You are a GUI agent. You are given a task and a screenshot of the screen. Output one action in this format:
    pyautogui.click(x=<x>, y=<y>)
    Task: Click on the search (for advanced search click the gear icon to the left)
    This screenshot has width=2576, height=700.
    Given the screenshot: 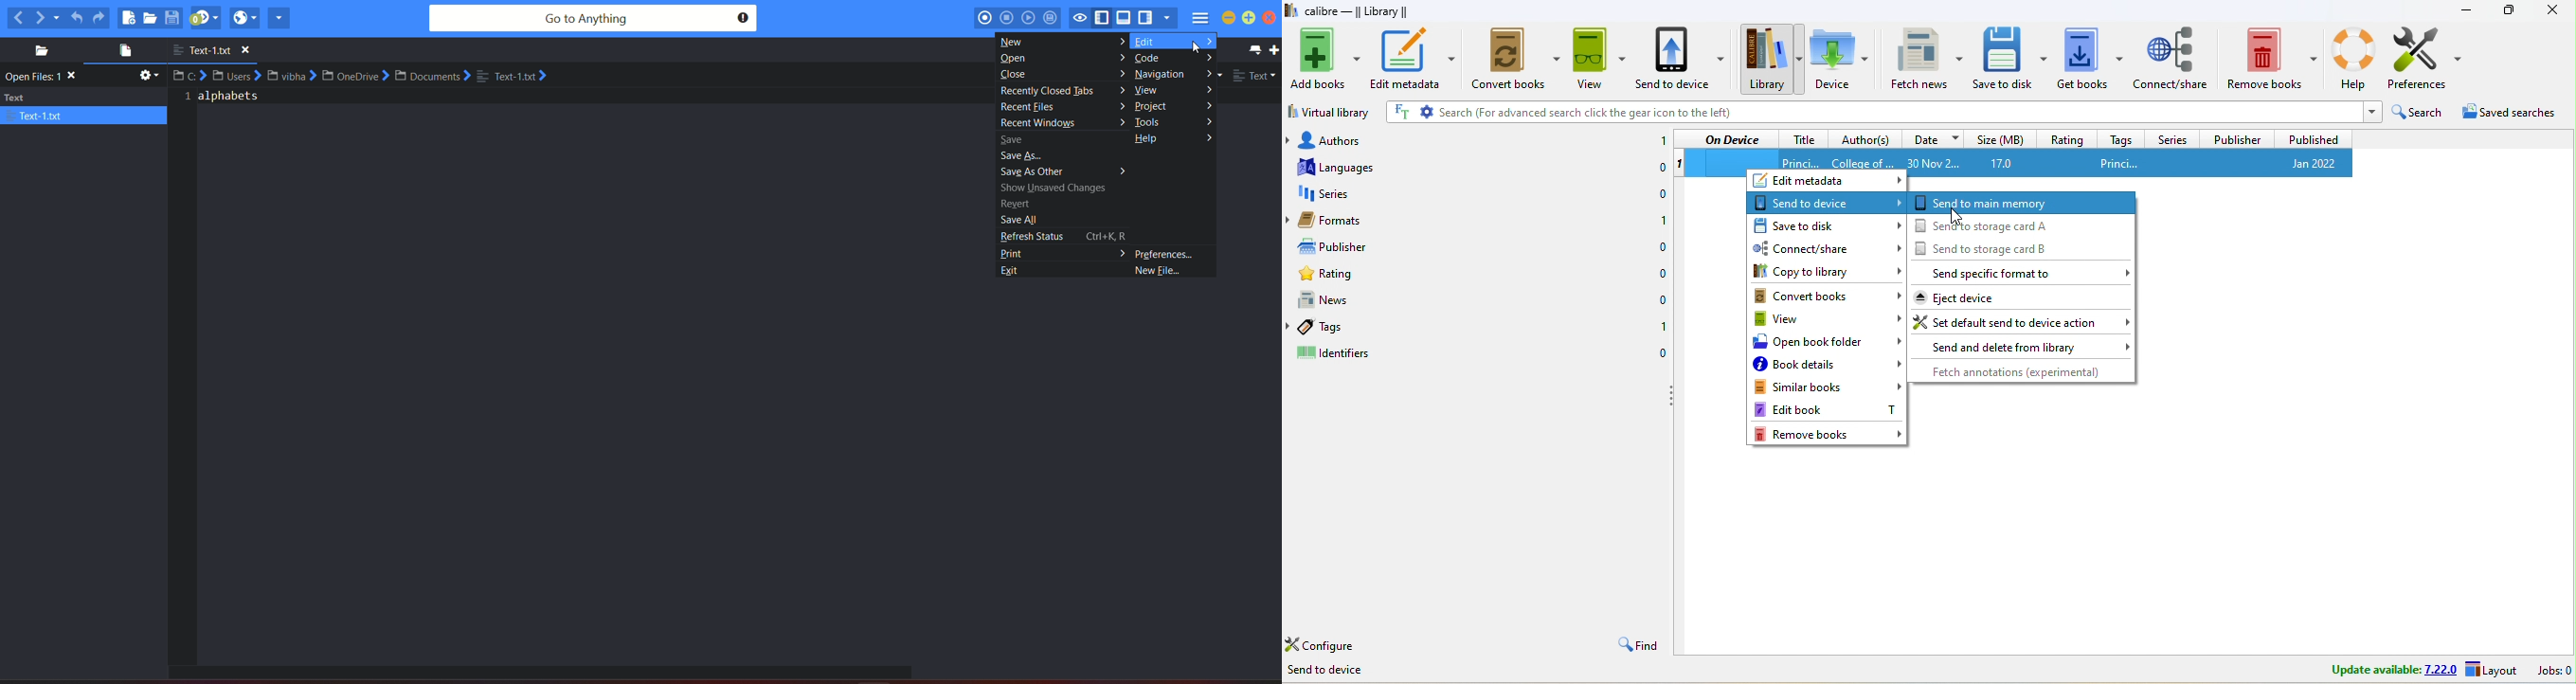 What is the action you would take?
    pyautogui.click(x=1899, y=113)
    